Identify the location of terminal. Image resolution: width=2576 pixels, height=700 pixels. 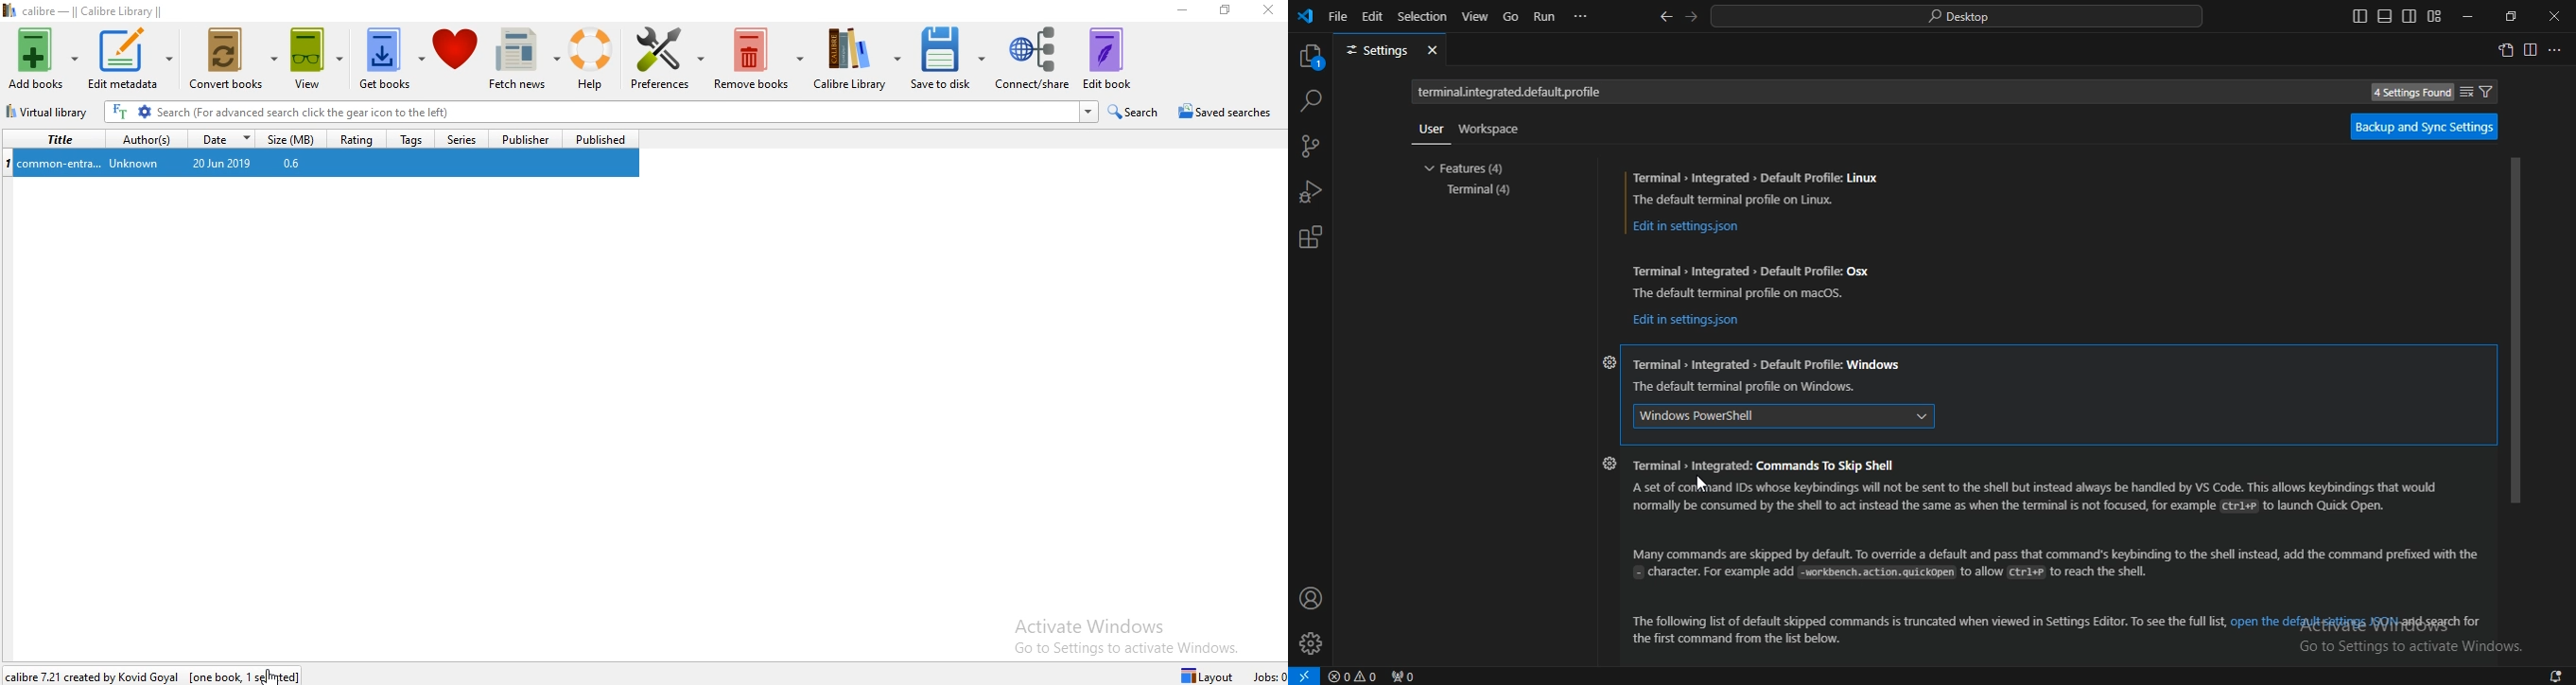
(1483, 190).